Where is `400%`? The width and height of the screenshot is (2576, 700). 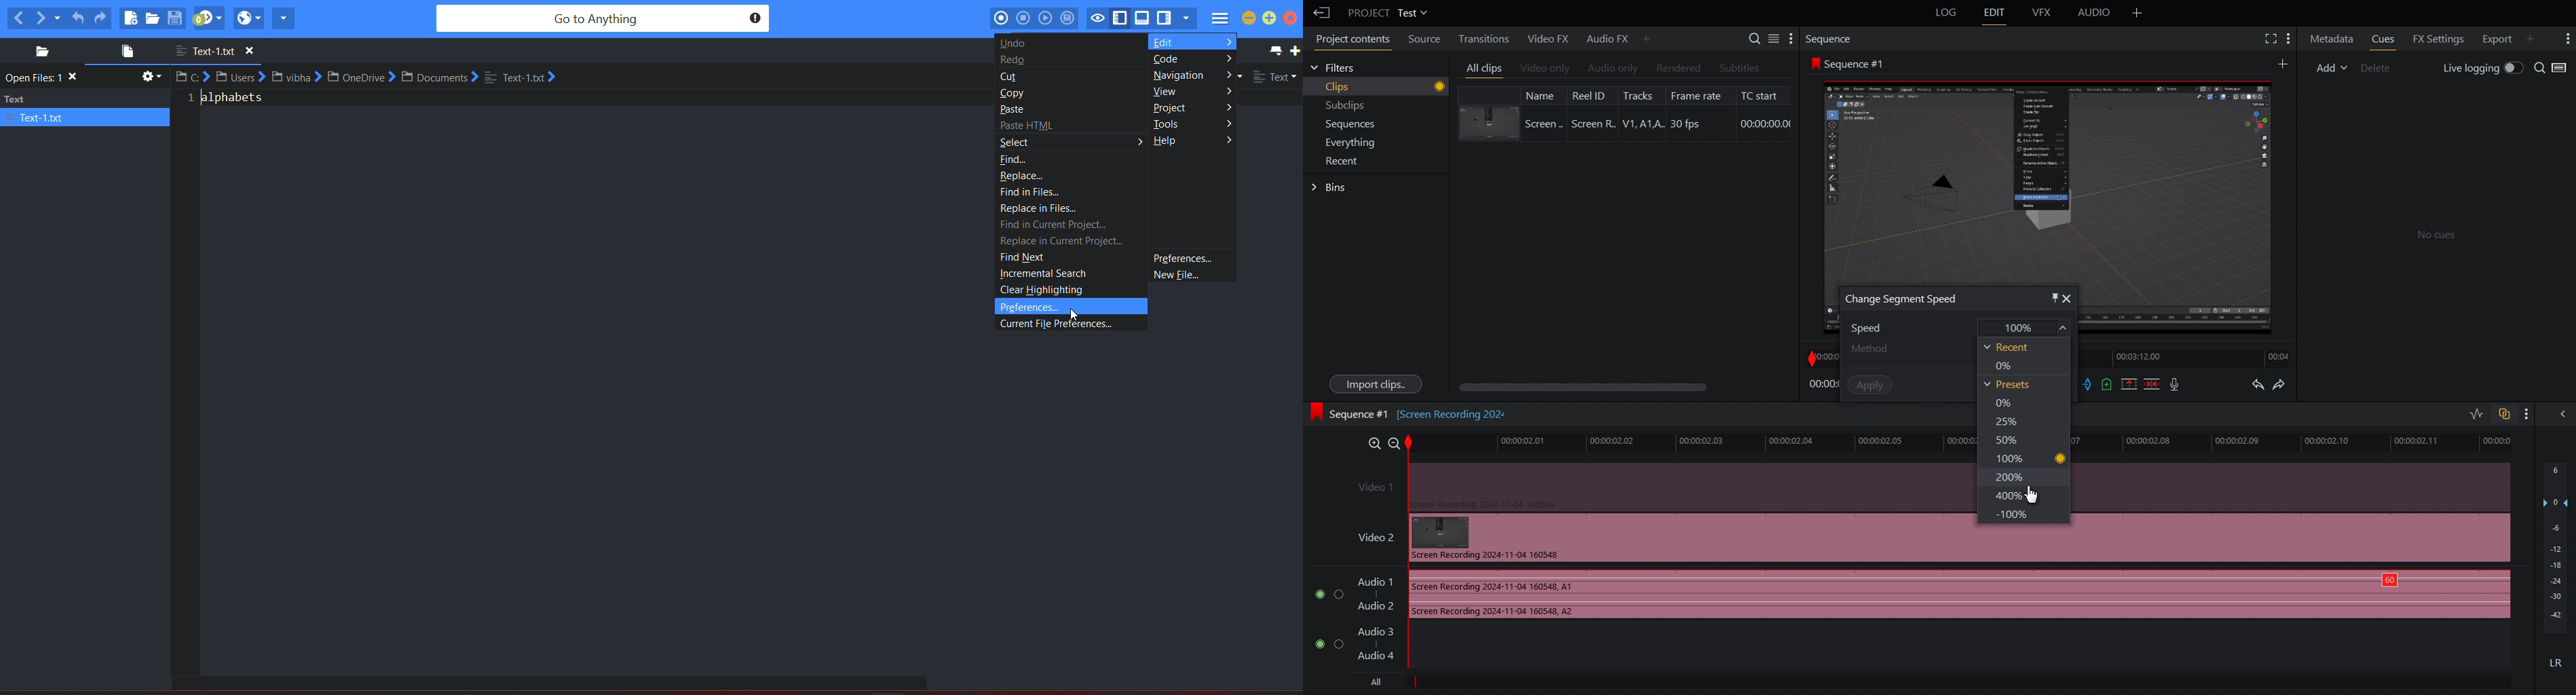 400% is located at coordinates (2009, 496).